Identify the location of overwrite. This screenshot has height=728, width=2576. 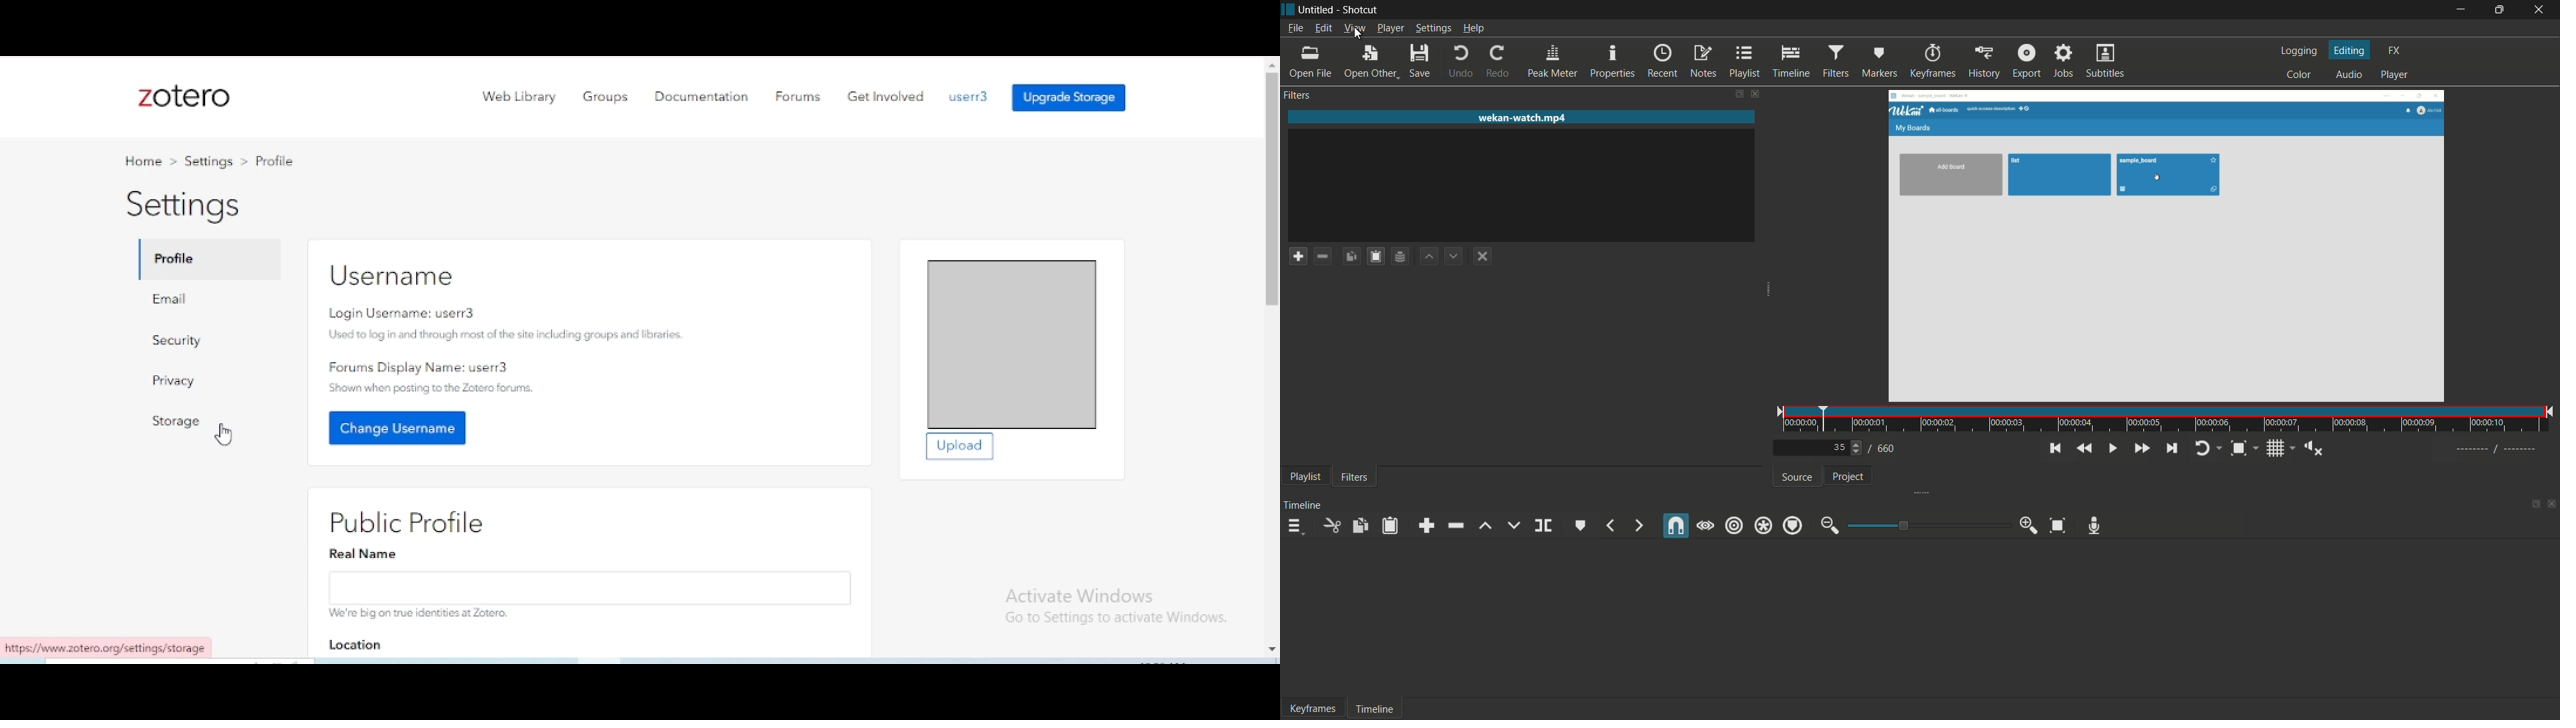
(1513, 525).